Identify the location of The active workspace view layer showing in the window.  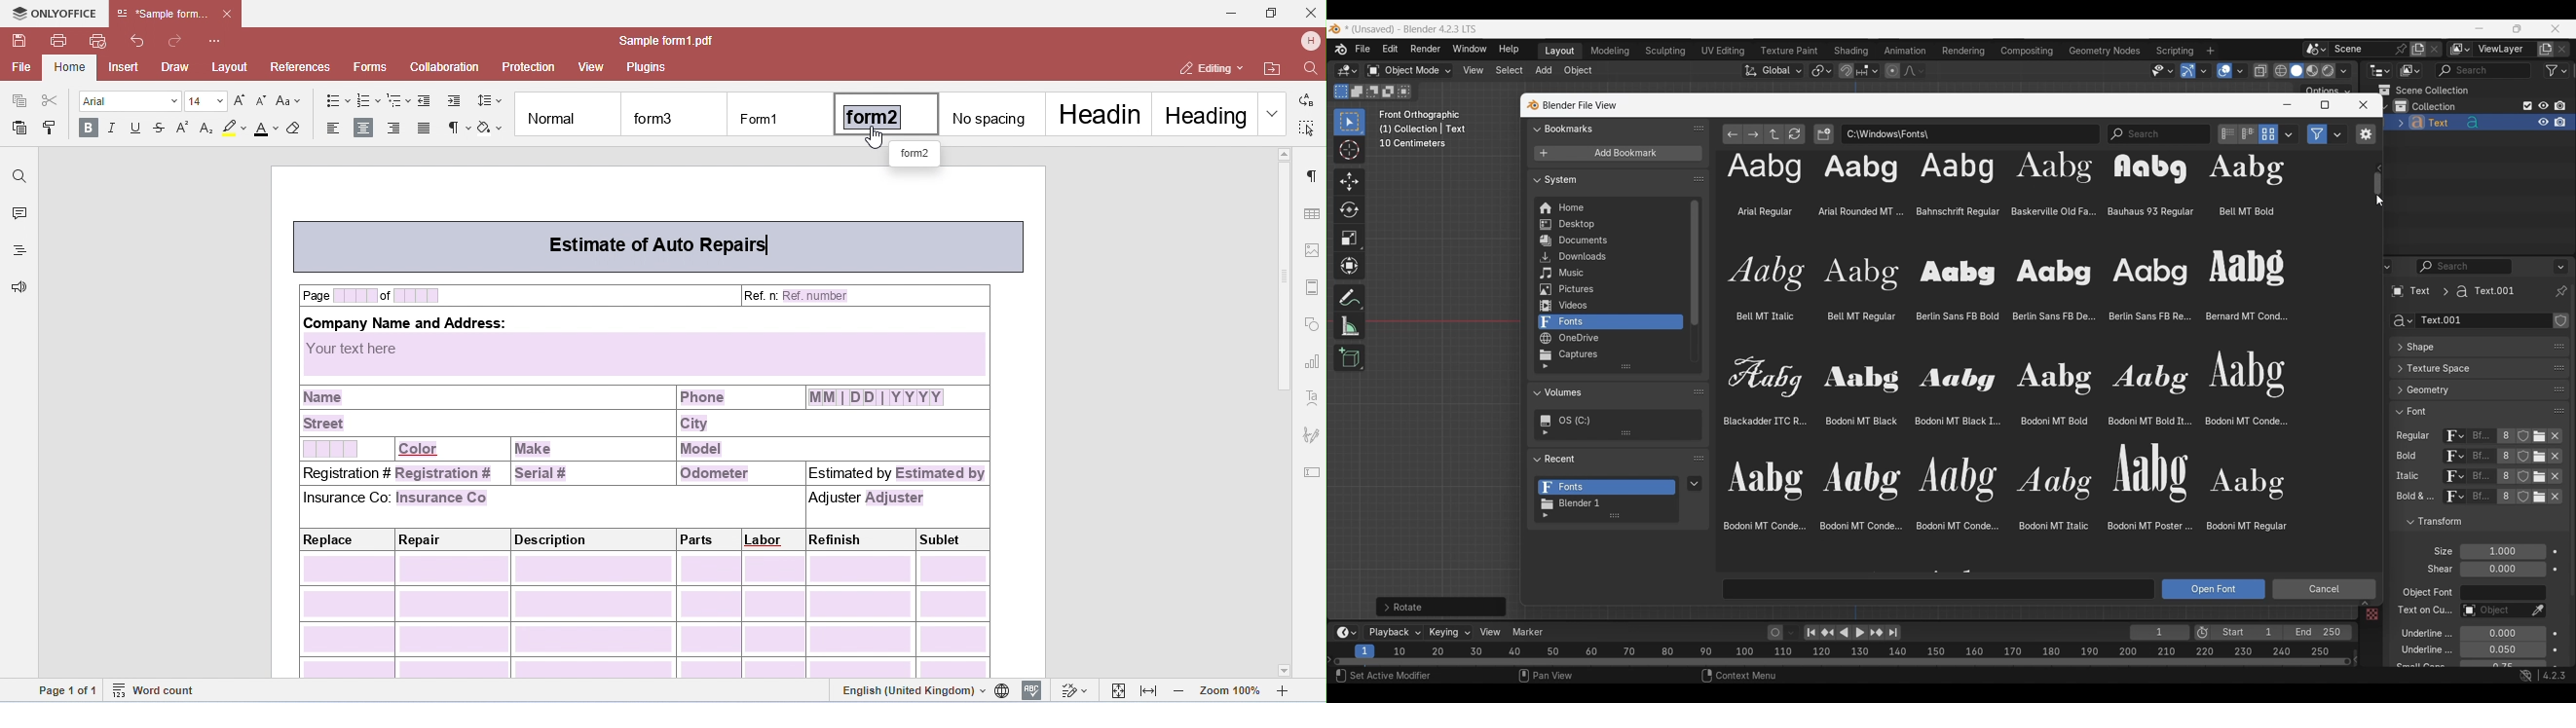
(2461, 49).